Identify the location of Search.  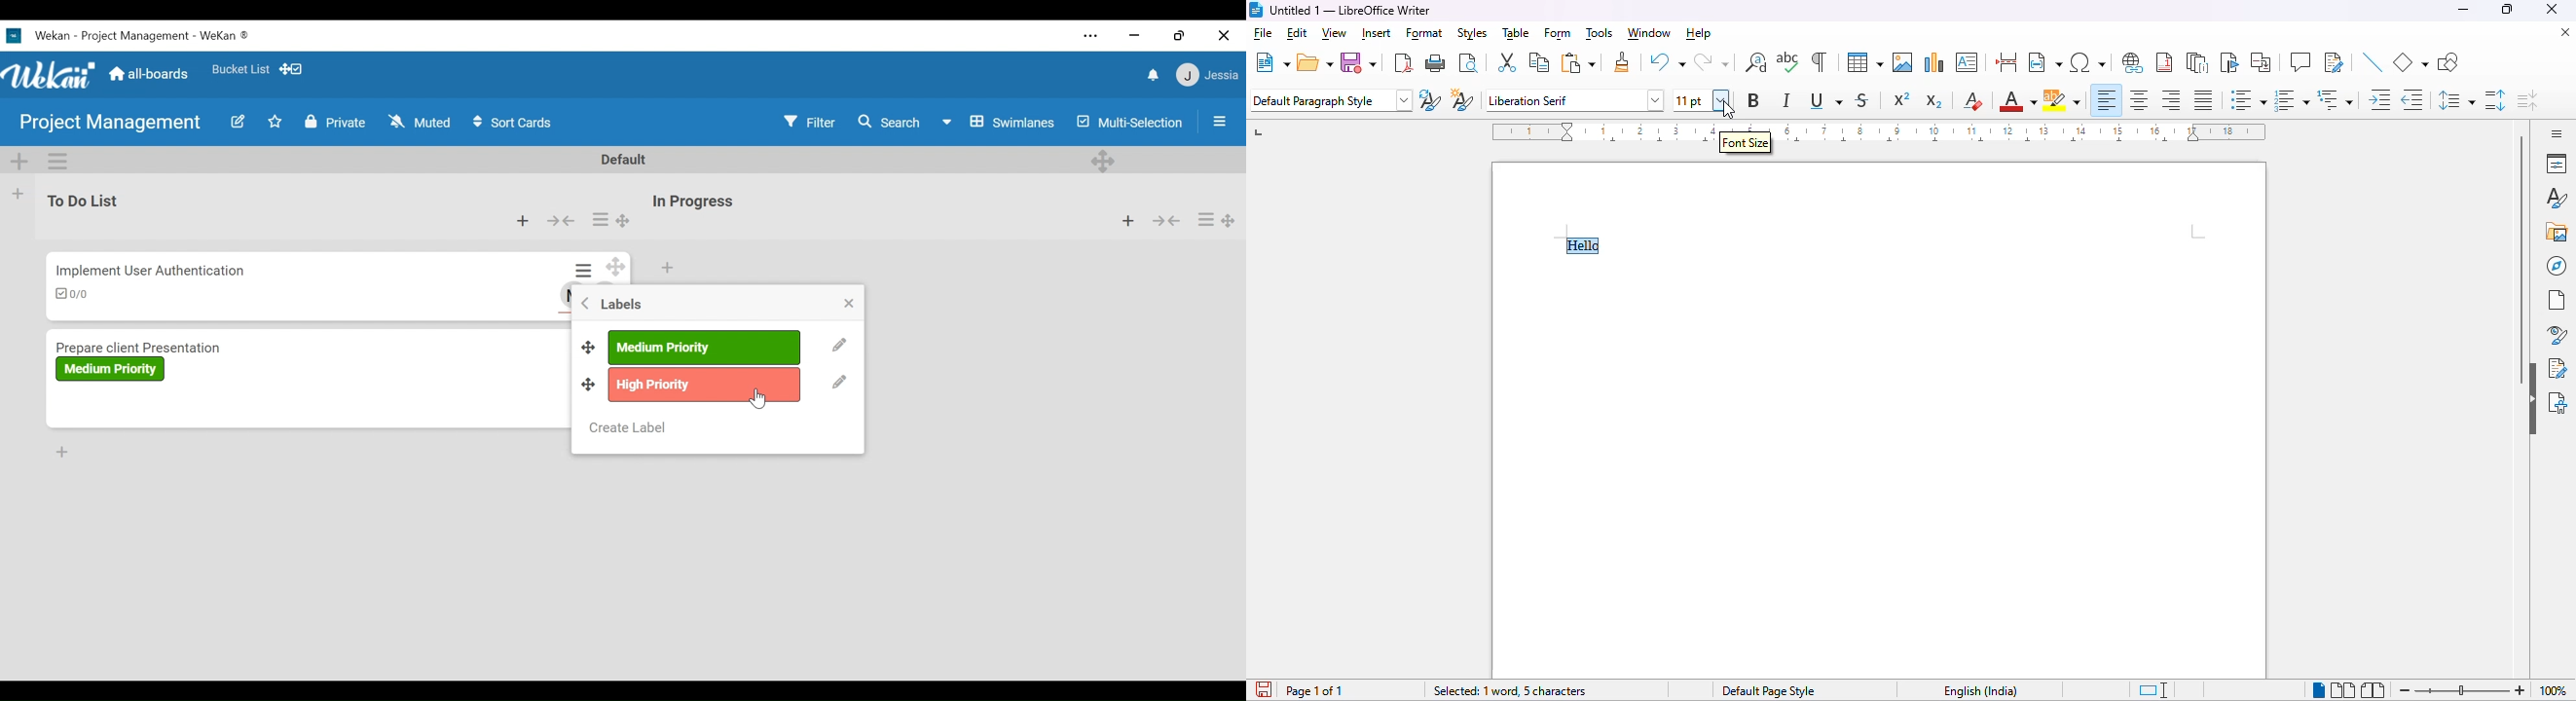
(885, 122).